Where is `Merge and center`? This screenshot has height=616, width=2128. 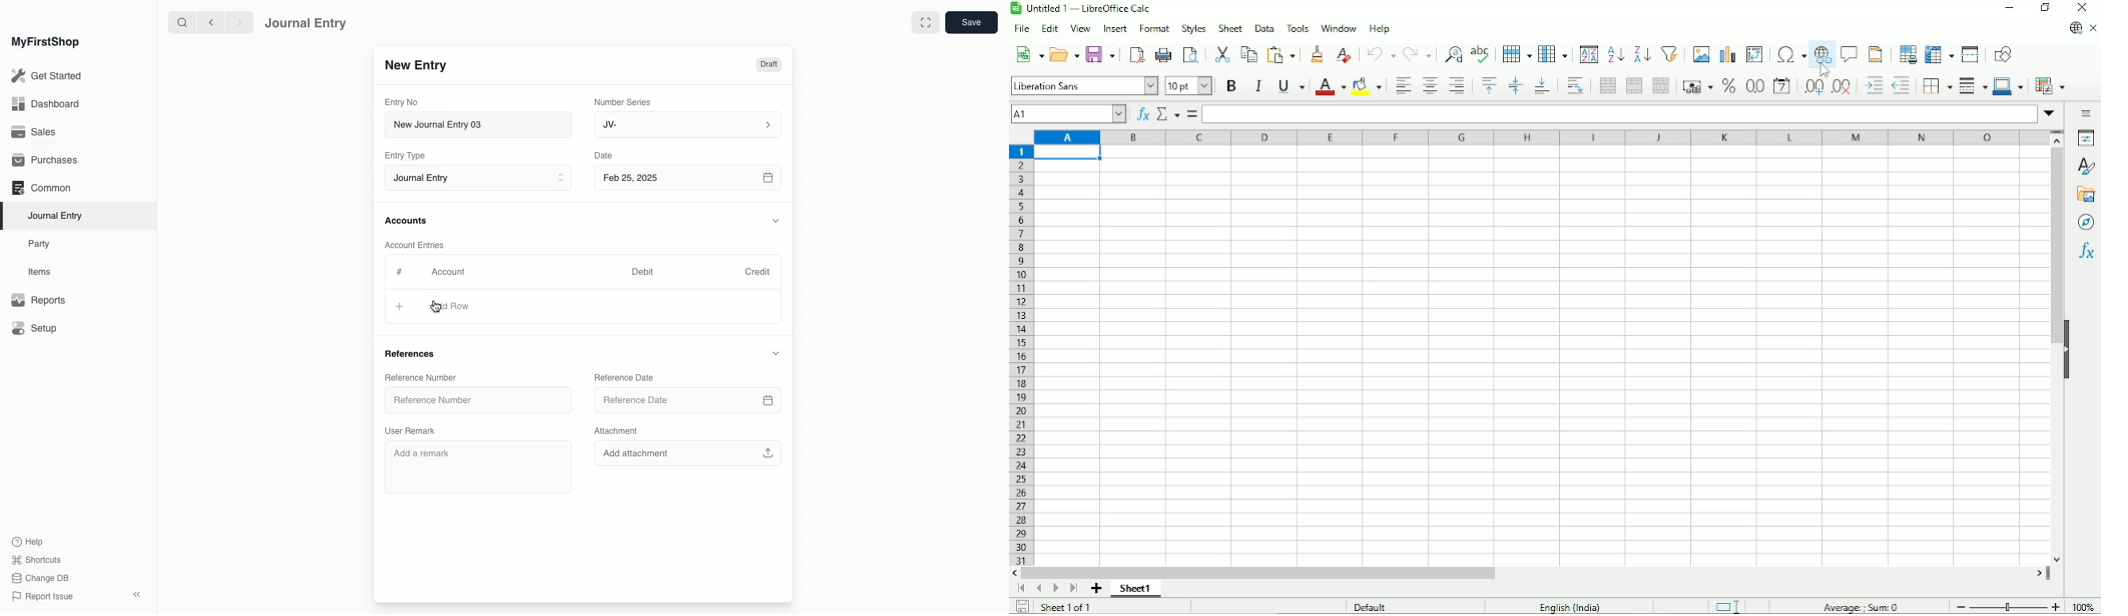 Merge and center is located at coordinates (1607, 85).